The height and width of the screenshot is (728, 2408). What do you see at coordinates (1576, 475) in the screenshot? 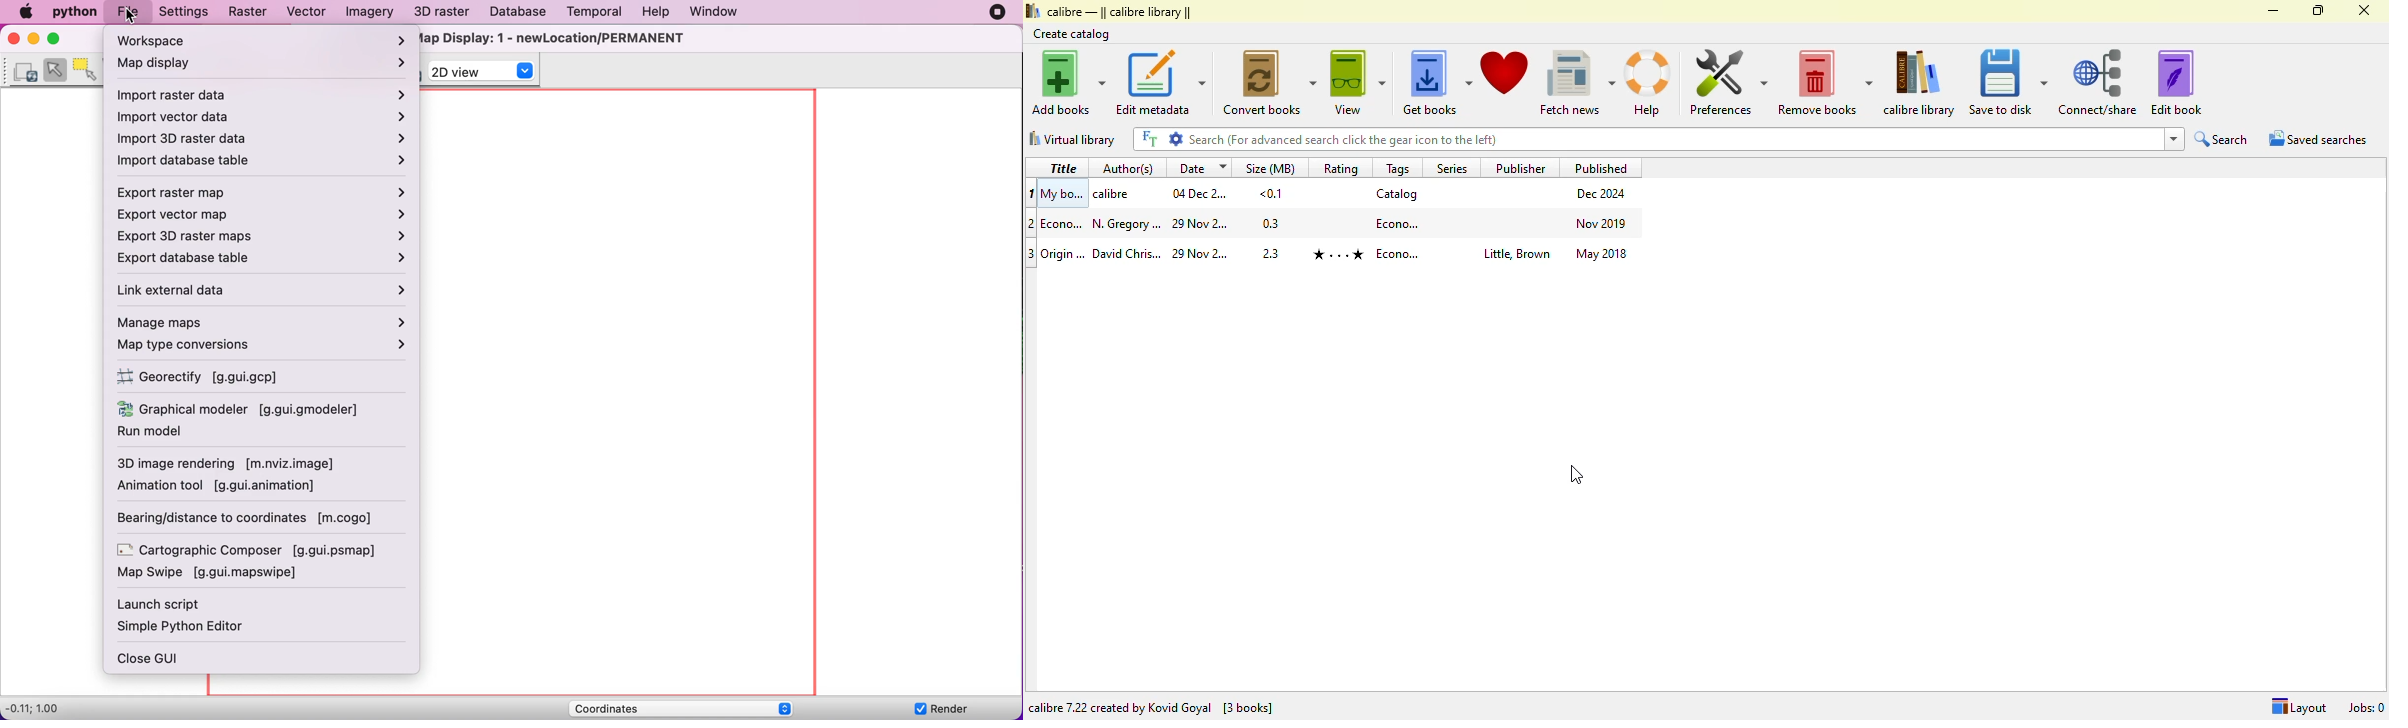
I see `cursor` at bounding box center [1576, 475].